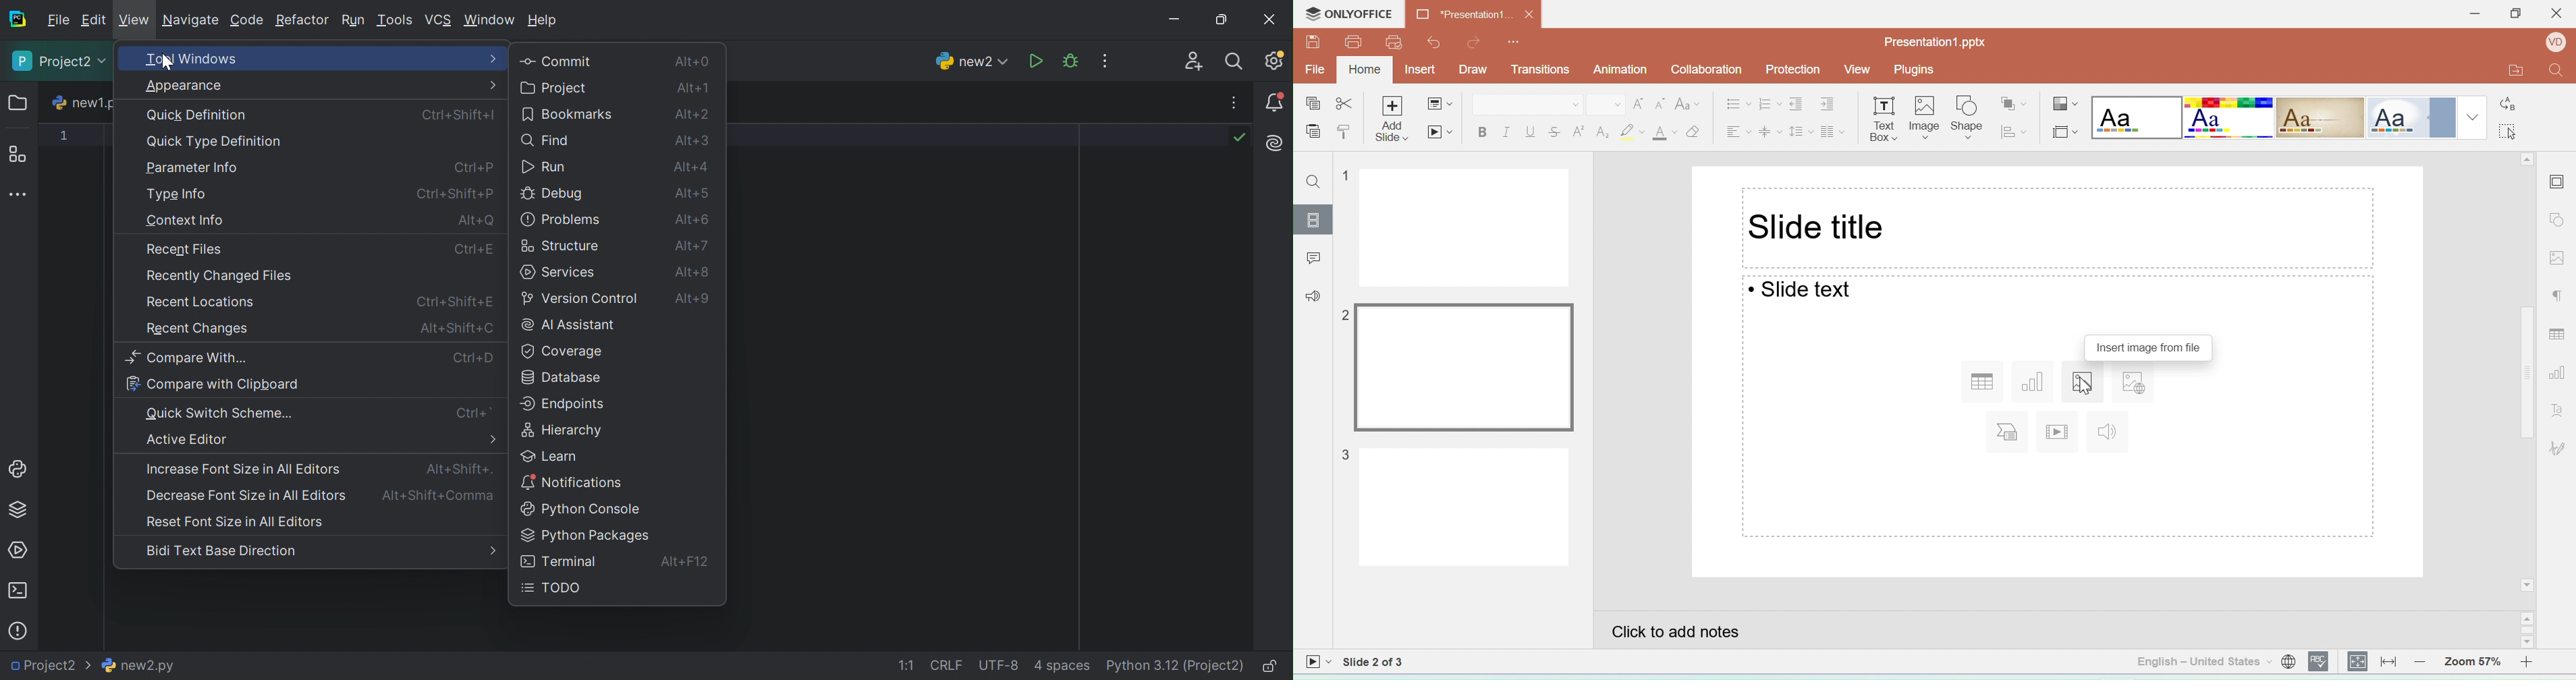 The image size is (2576, 700). What do you see at coordinates (460, 470) in the screenshot?
I see `Alt+Shift+.` at bounding box center [460, 470].